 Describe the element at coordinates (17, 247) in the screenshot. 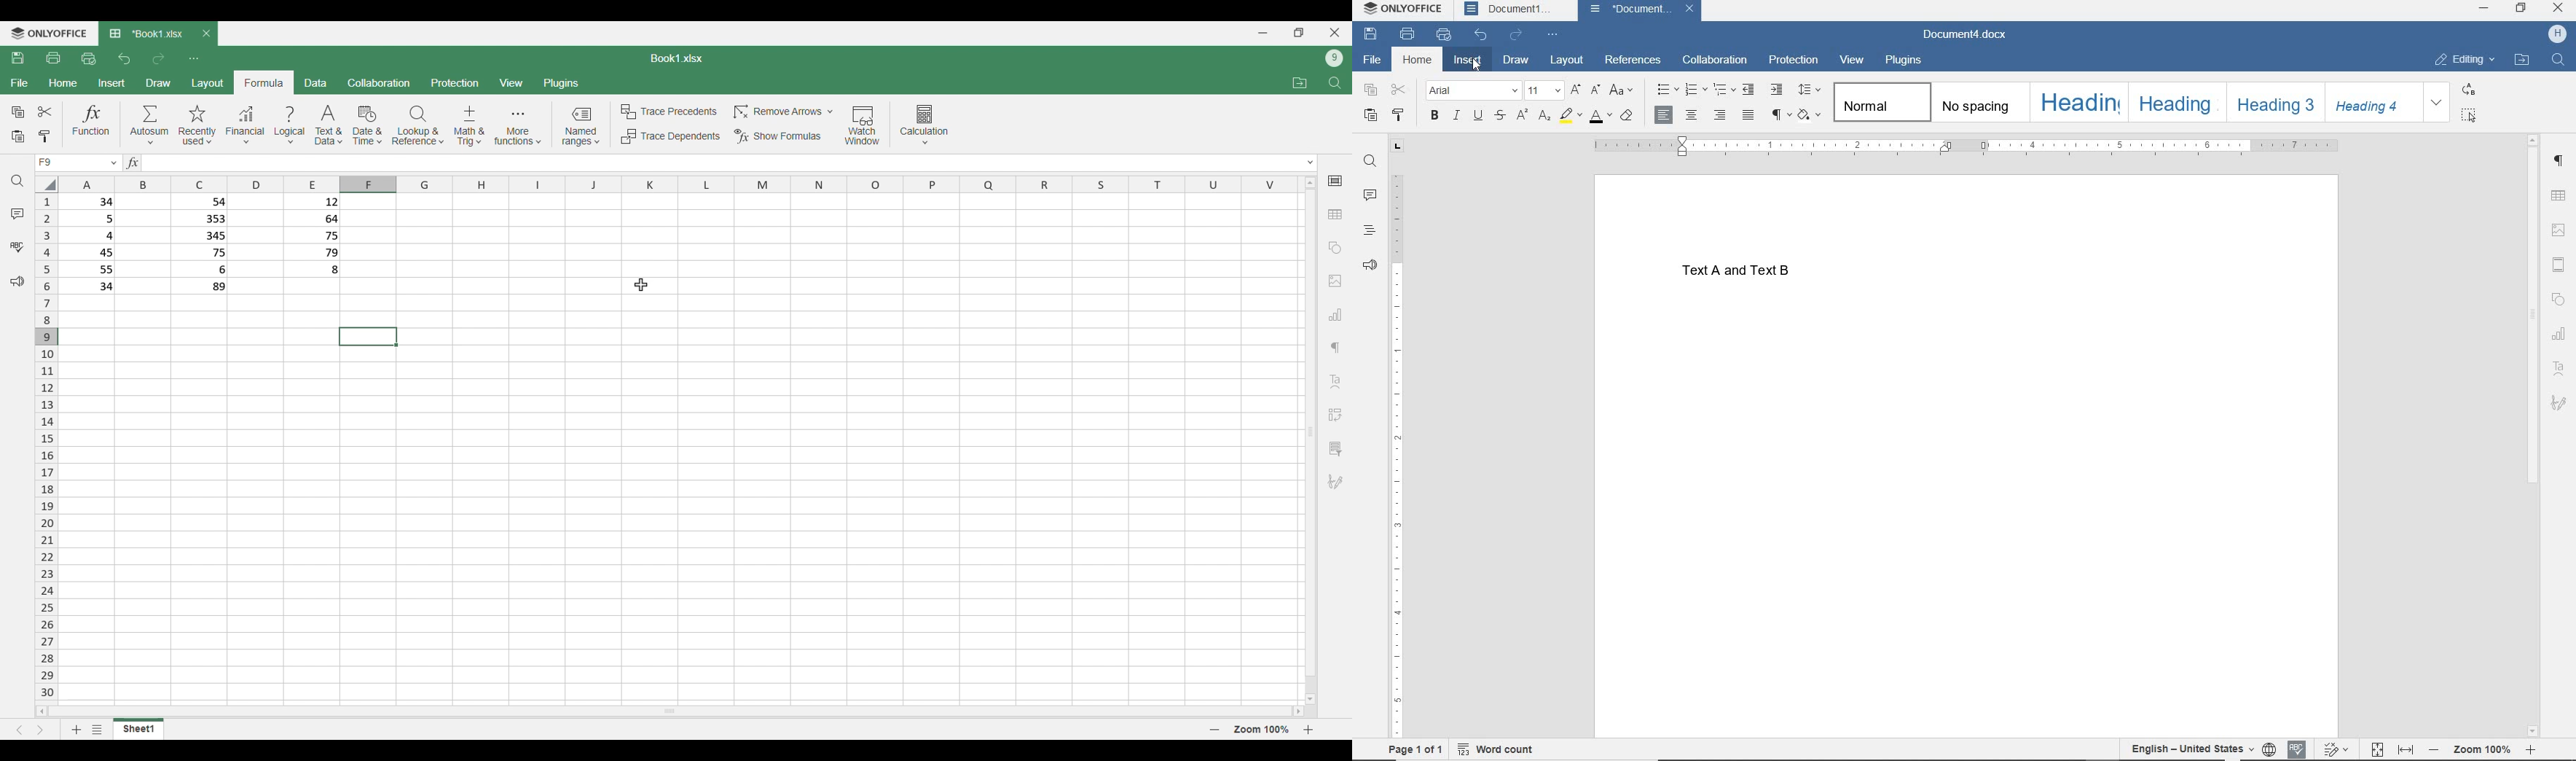

I see `Spell check` at that location.